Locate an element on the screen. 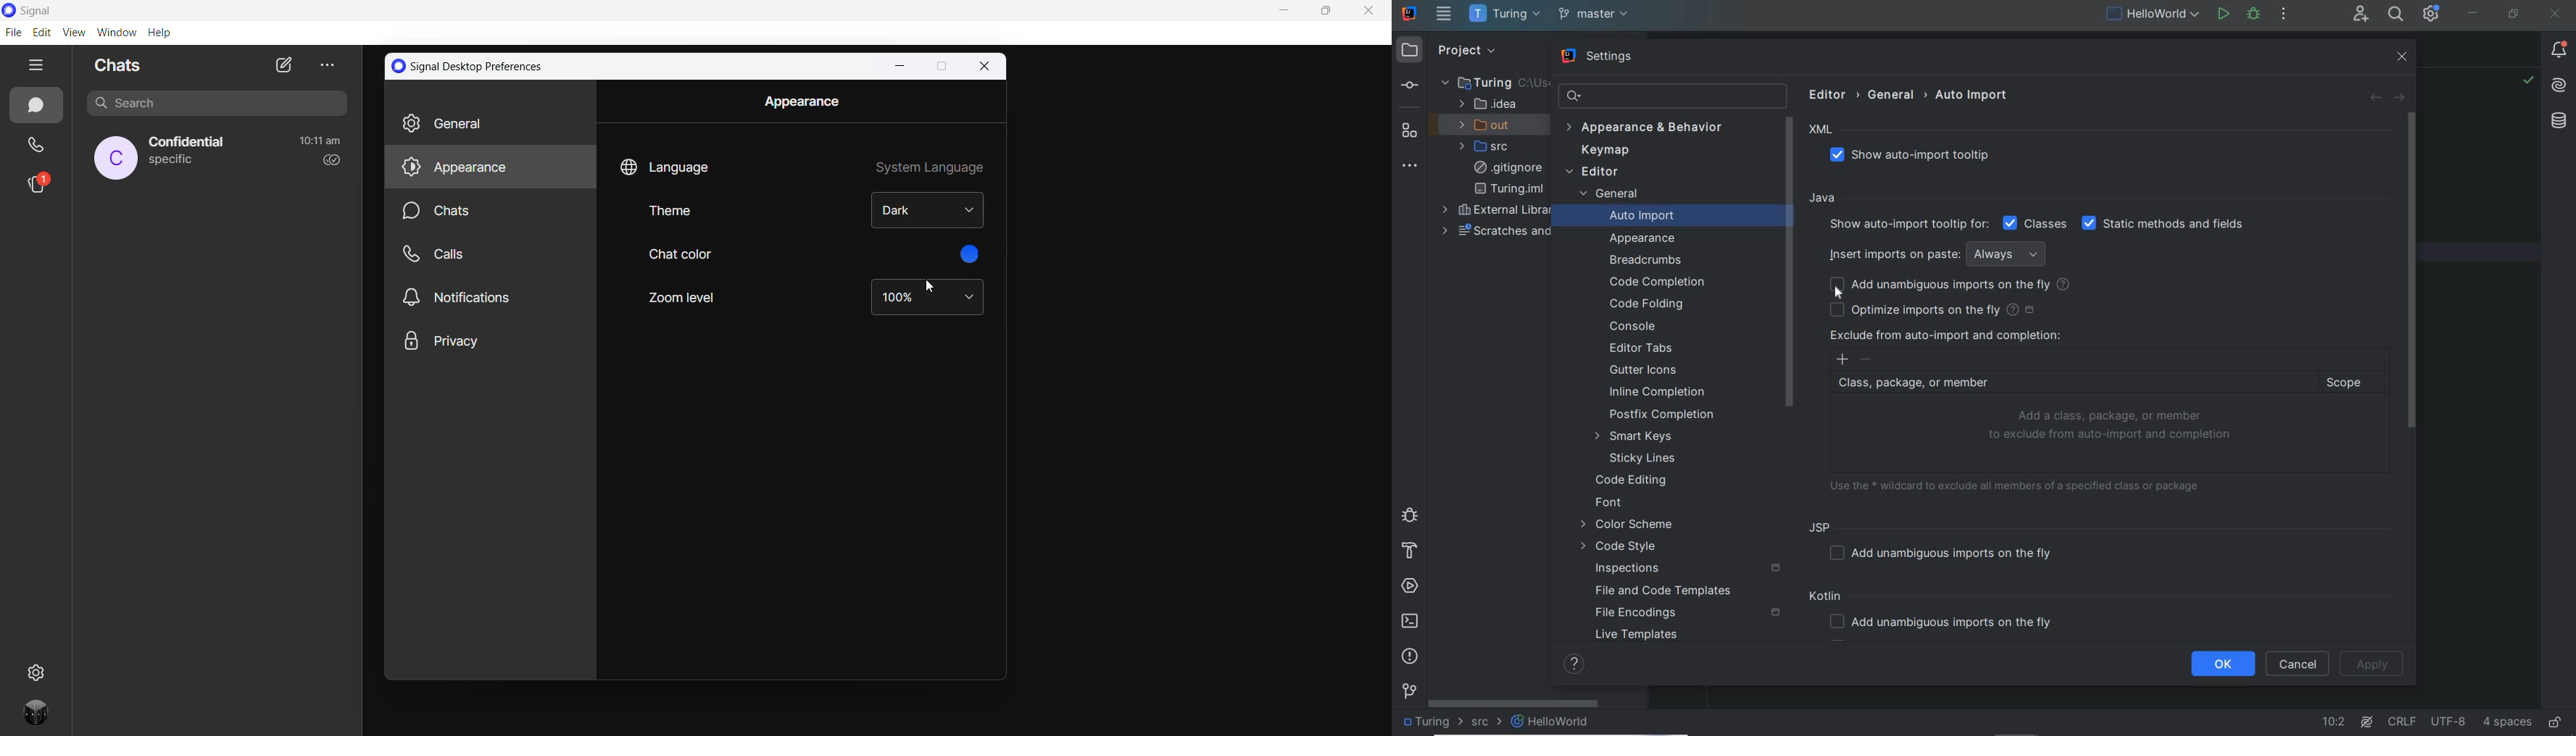 Image resolution: width=2576 pixels, height=756 pixels. LINE SEPARATOR is located at coordinates (2403, 719).